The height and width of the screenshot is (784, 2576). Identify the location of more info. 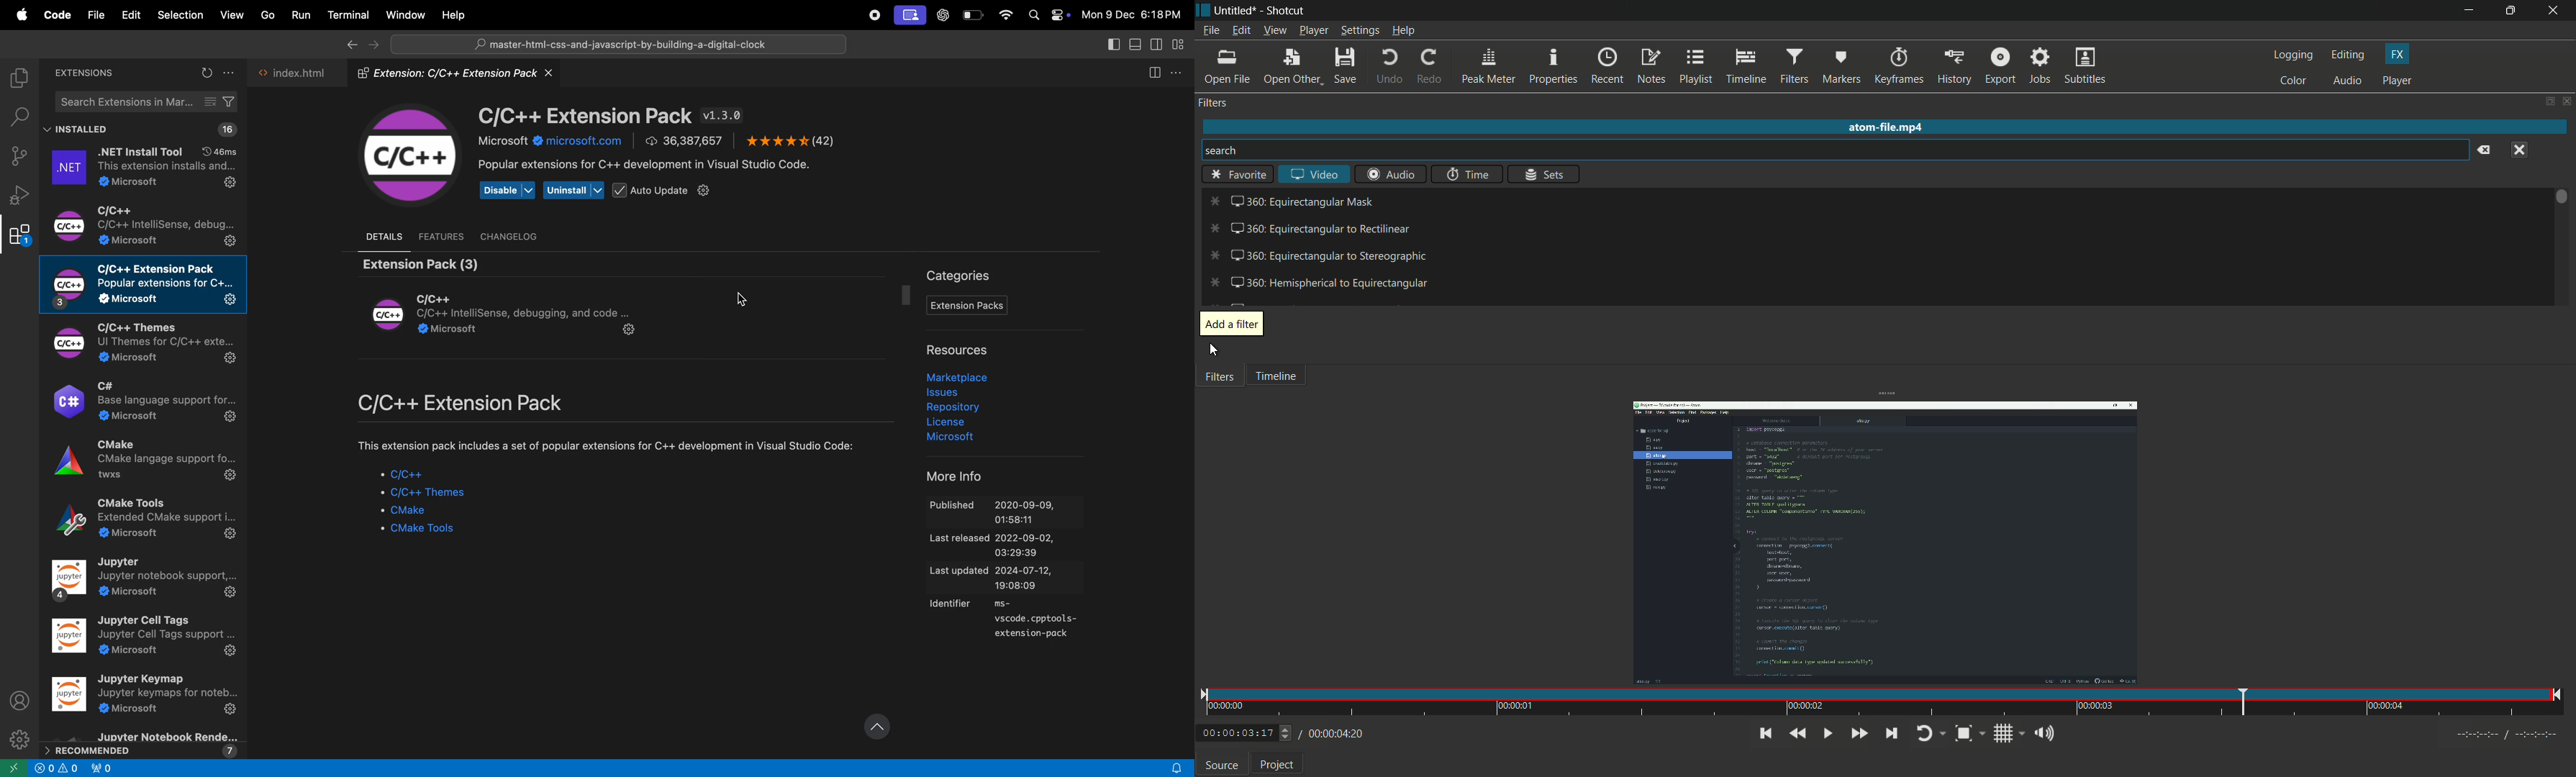
(963, 476).